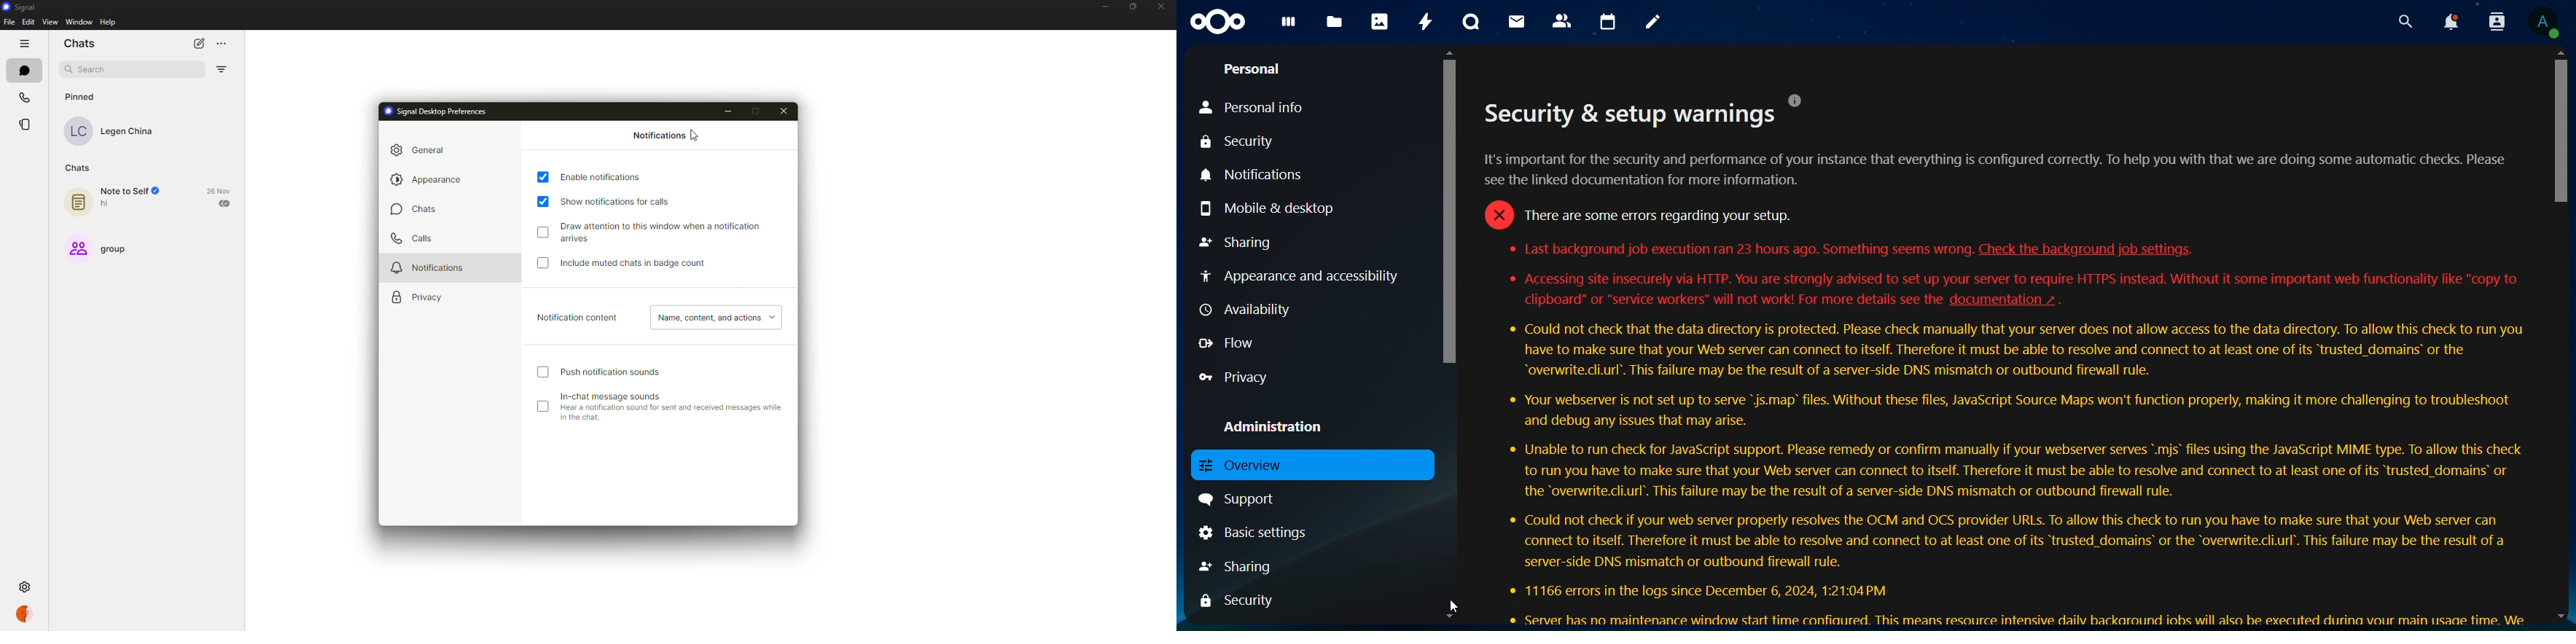 The image size is (2576, 644). Describe the element at coordinates (2556, 337) in the screenshot. I see `Scrollbar` at that location.